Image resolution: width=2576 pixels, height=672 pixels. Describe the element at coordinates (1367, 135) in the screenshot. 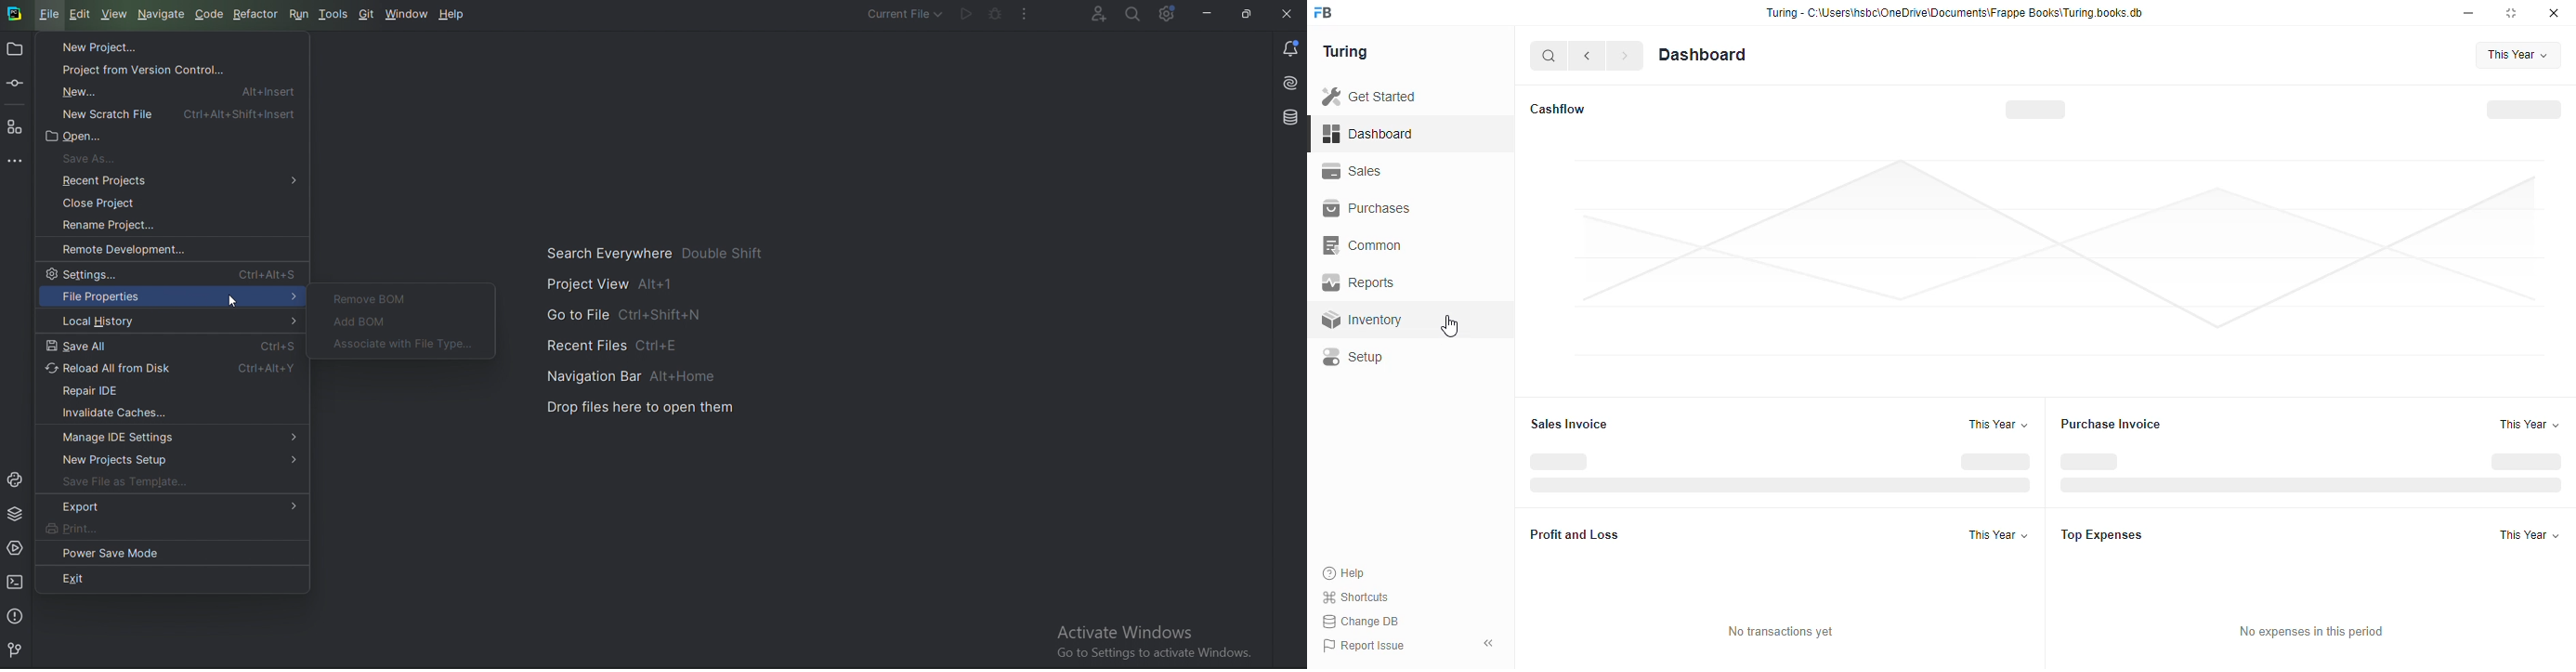

I see `dashboard` at that location.